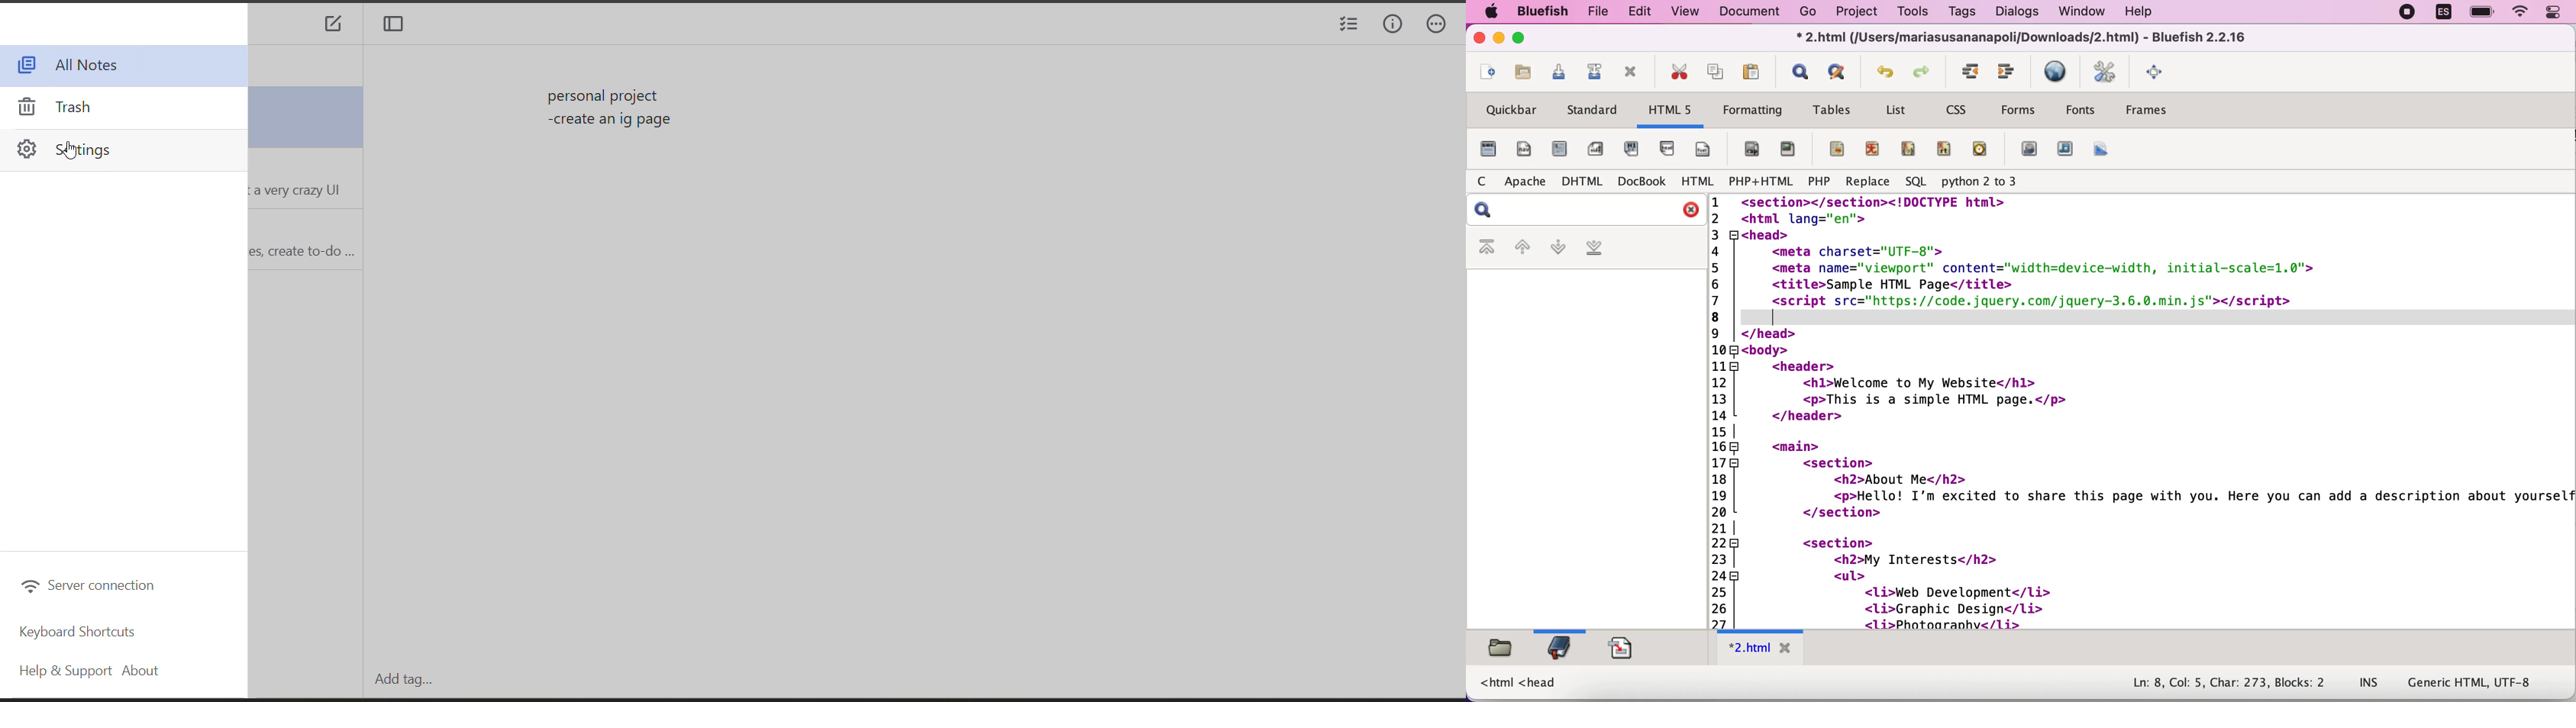  I want to click on bluefish, so click(1544, 12).